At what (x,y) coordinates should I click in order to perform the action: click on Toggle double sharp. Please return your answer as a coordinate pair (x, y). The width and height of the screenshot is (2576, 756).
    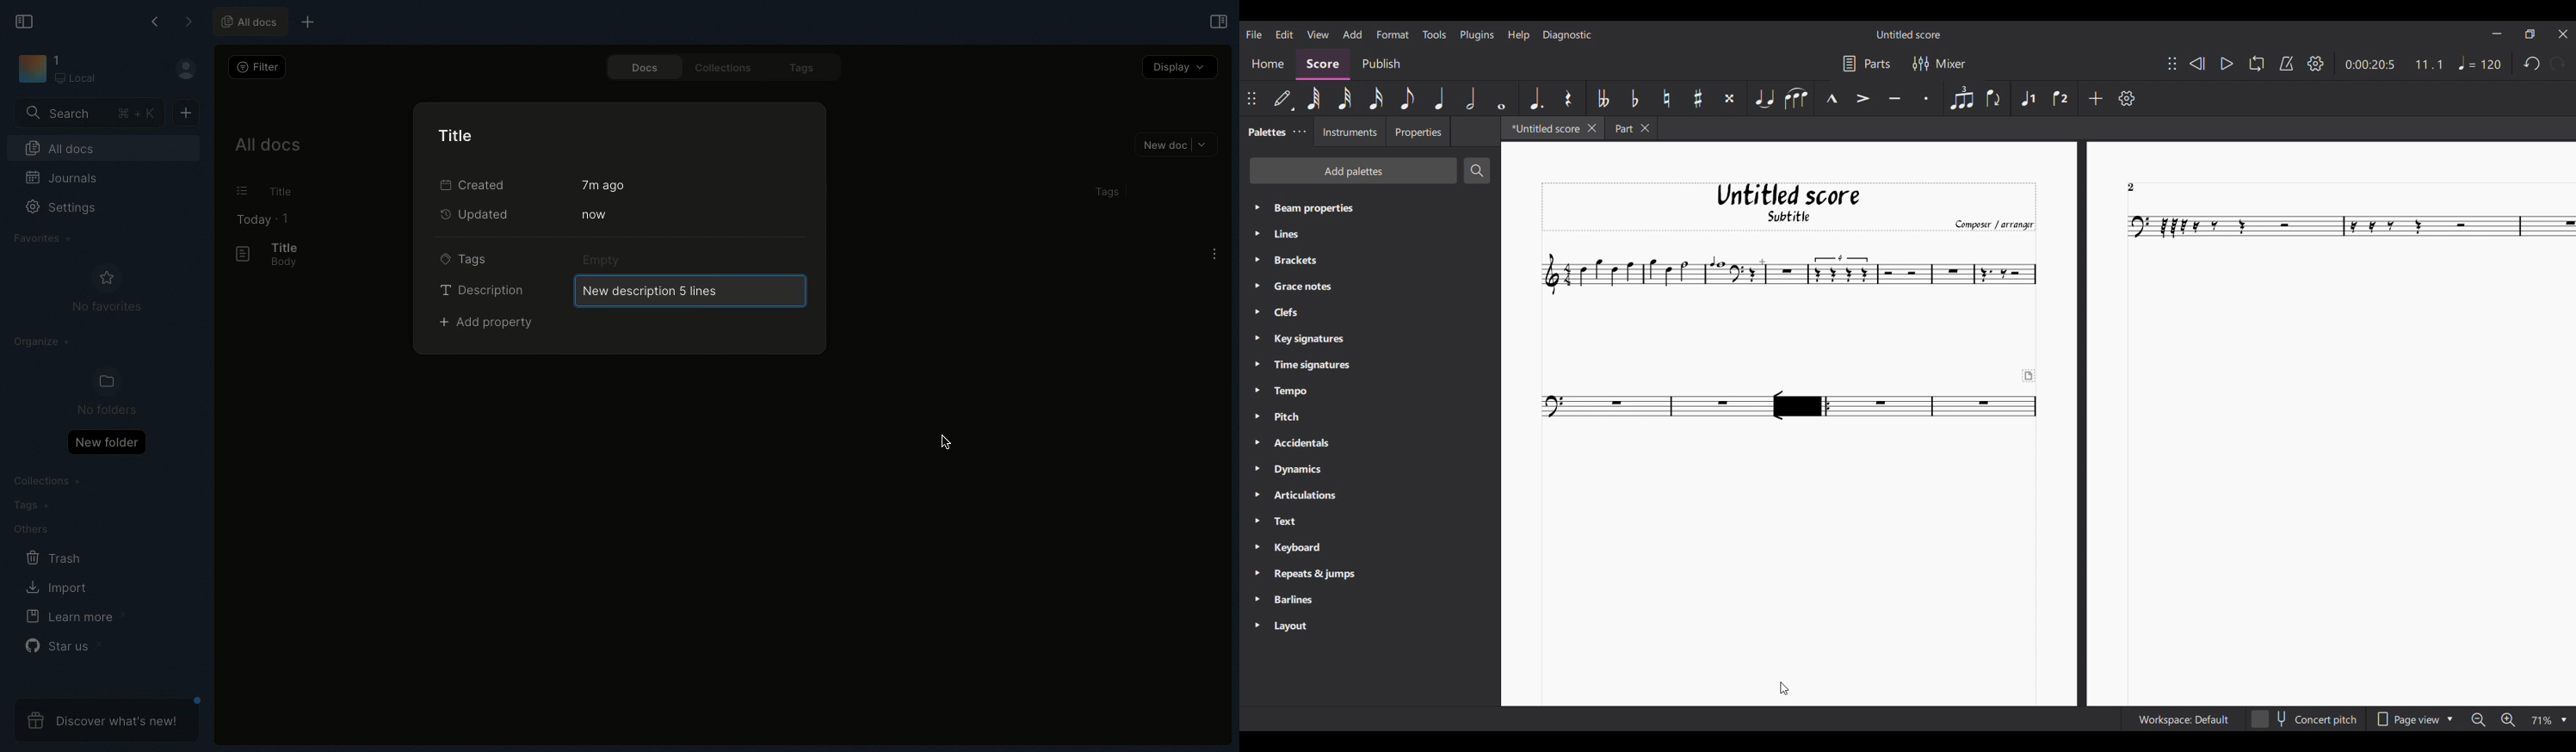
    Looking at the image, I should click on (1729, 99).